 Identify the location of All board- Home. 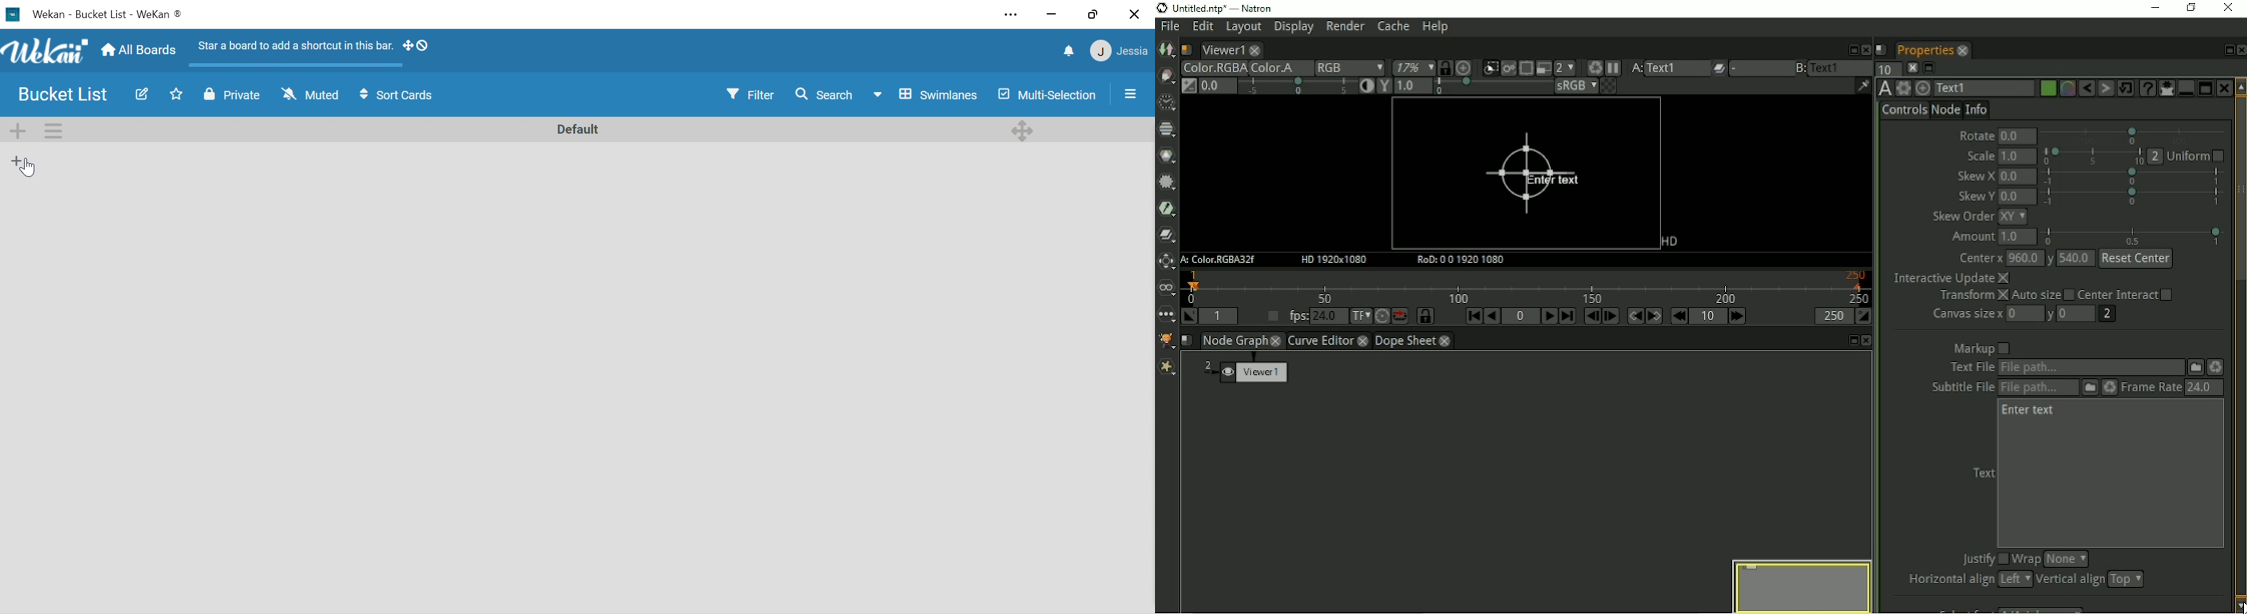
(138, 51).